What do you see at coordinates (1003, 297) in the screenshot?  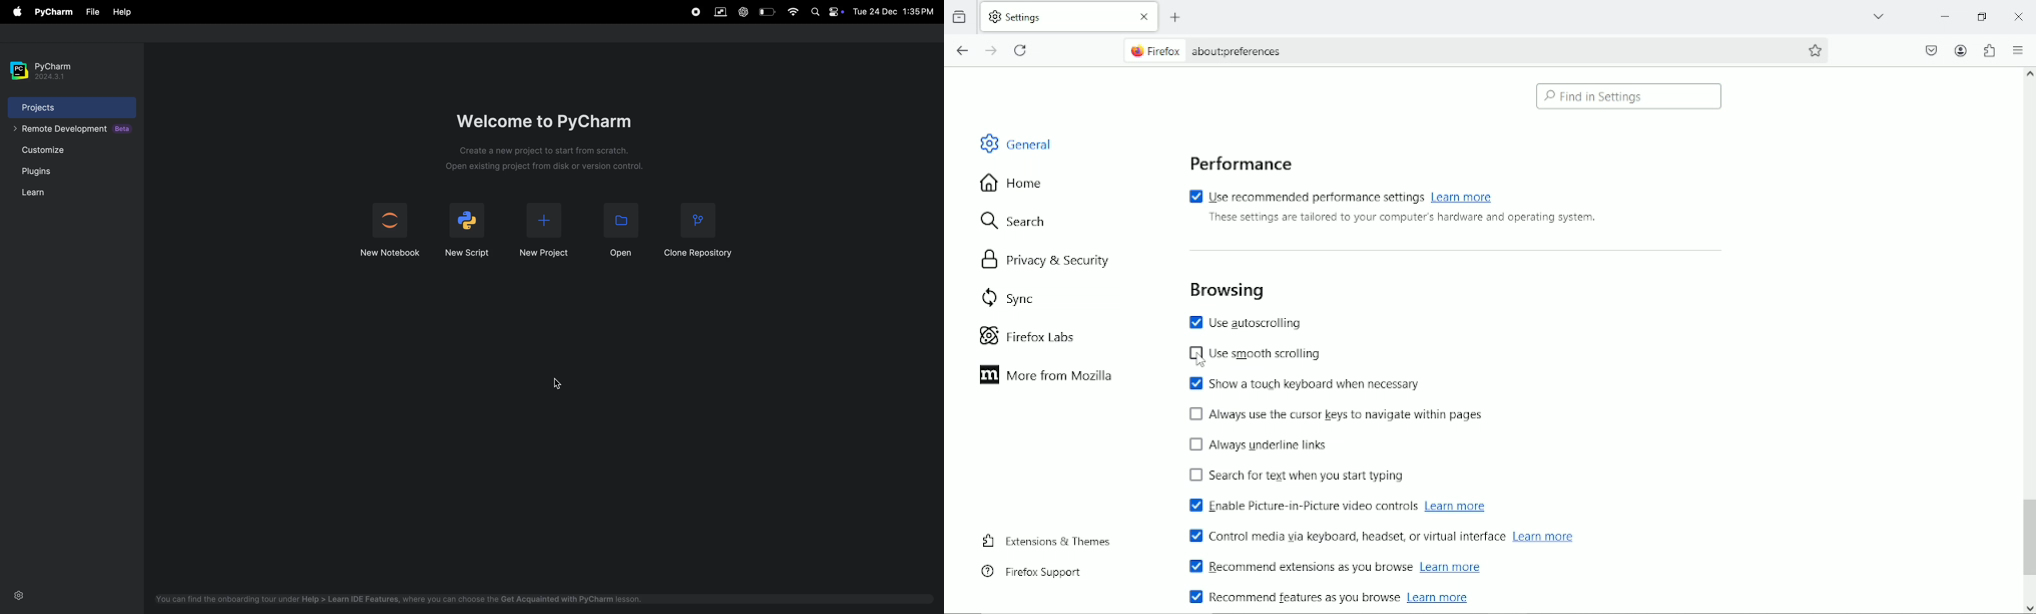 I see `Sync` at bounding box center [1003, 297].